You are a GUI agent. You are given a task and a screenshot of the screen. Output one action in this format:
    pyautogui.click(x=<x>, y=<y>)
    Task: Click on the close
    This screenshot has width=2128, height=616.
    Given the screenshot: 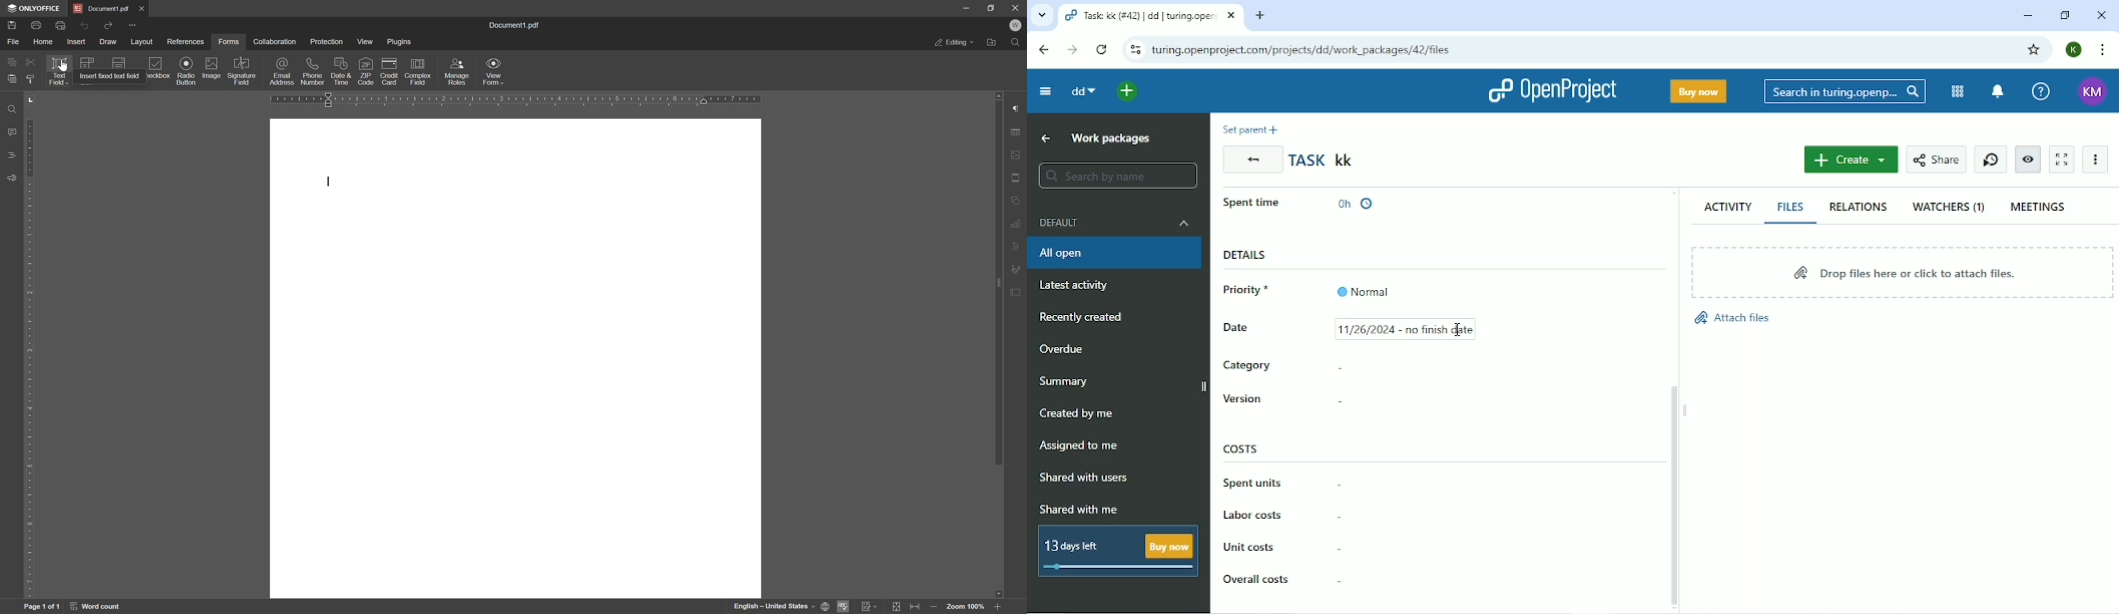 What is the action you would take?
    pyautogui.click(x=142, y=9)
    